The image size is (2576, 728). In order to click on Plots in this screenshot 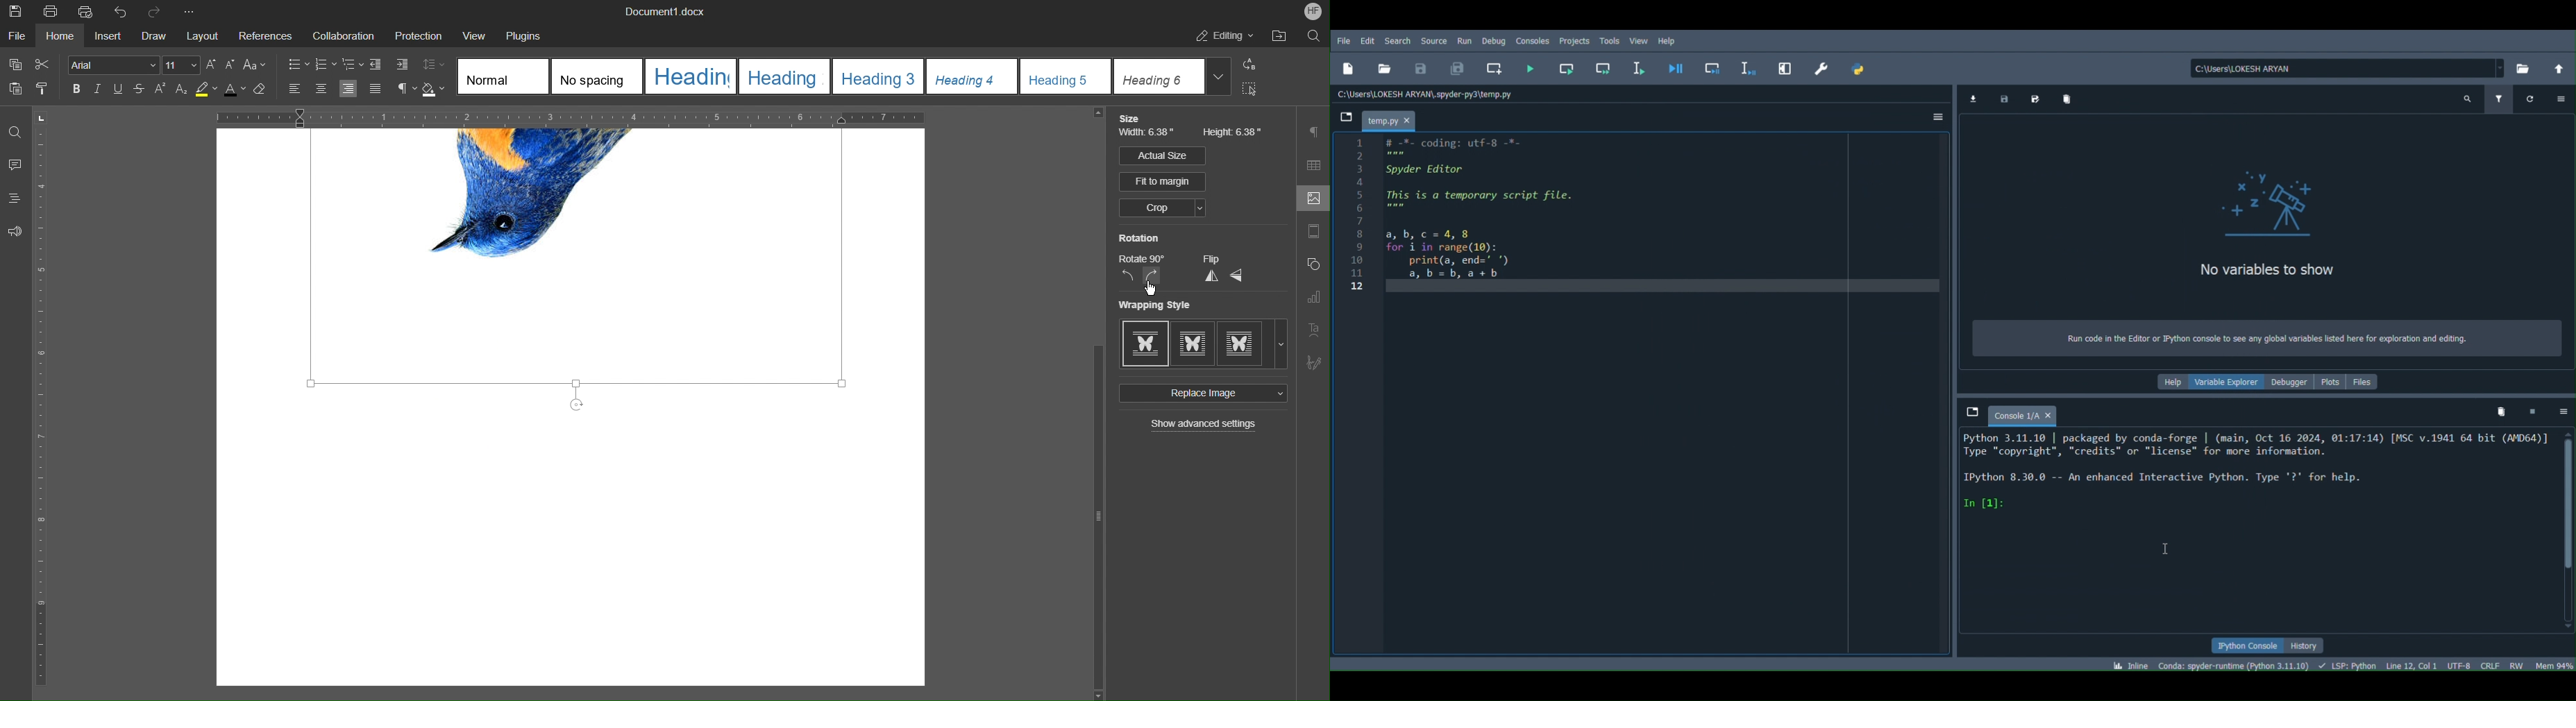, I will do `click(2330, 382)`.